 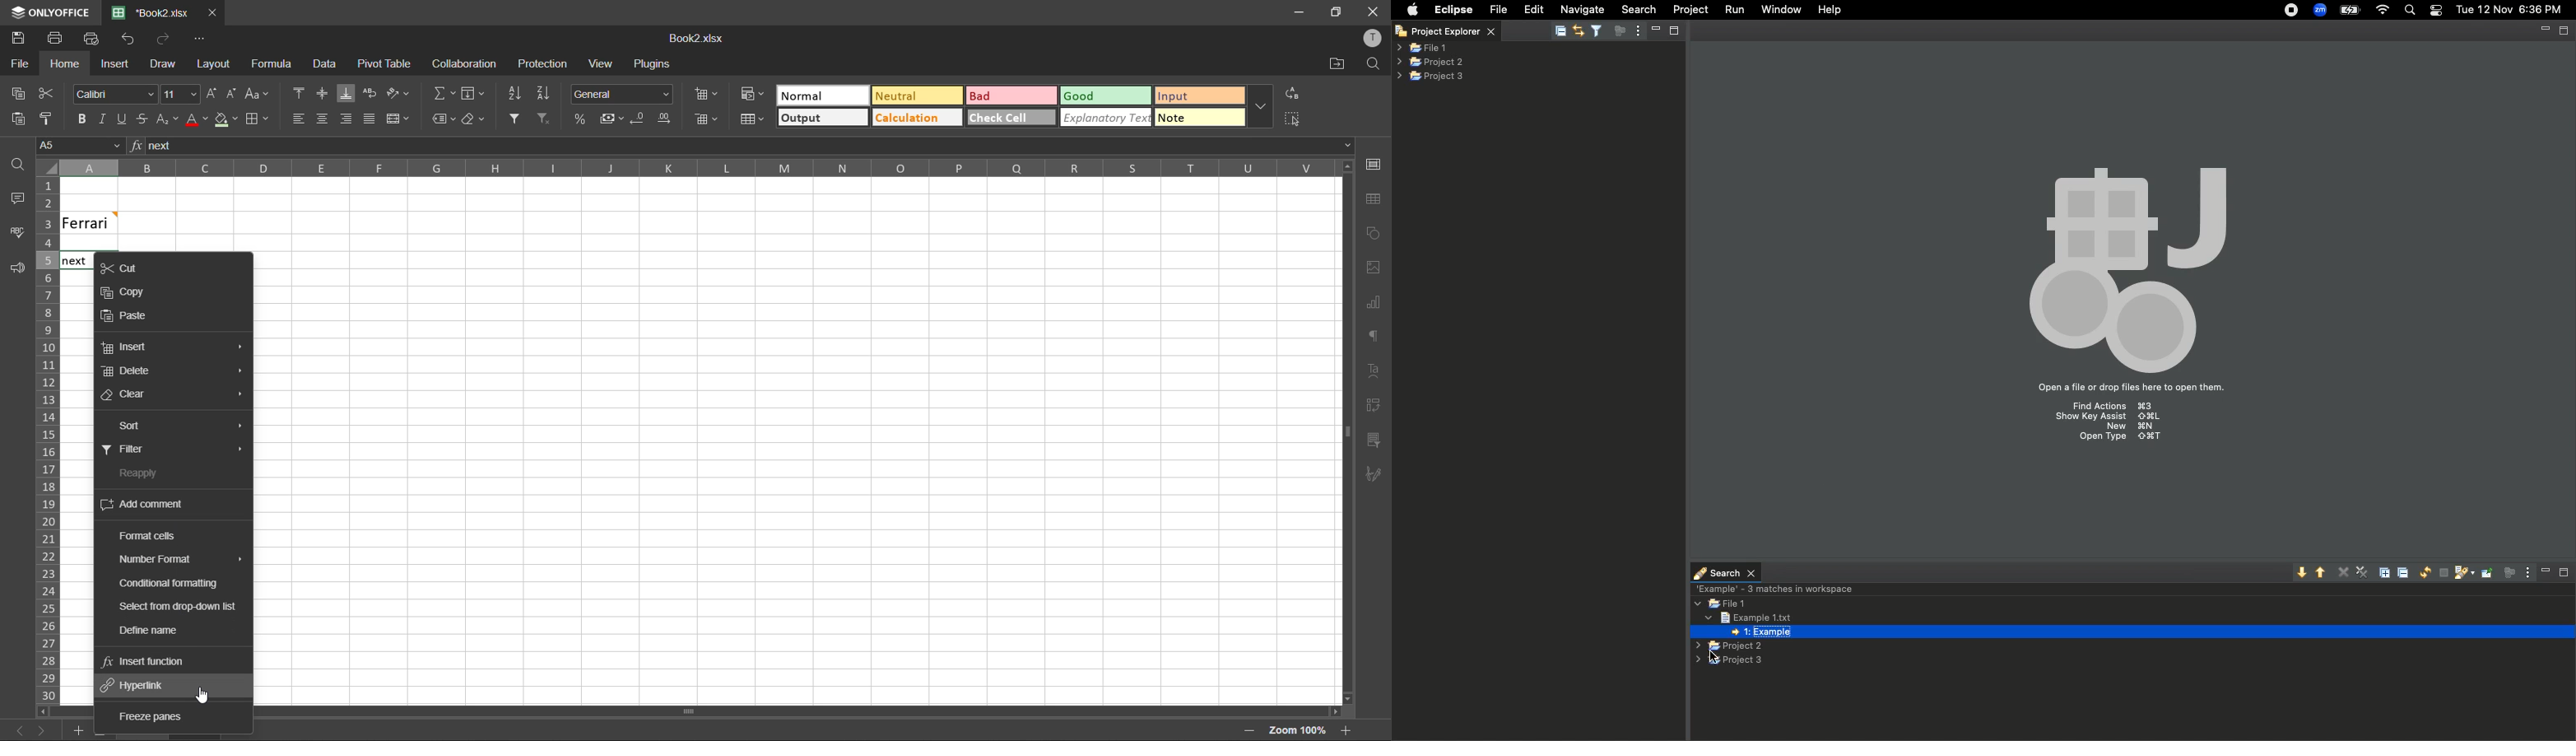 I want to click on save, so click(x=17, y=38).